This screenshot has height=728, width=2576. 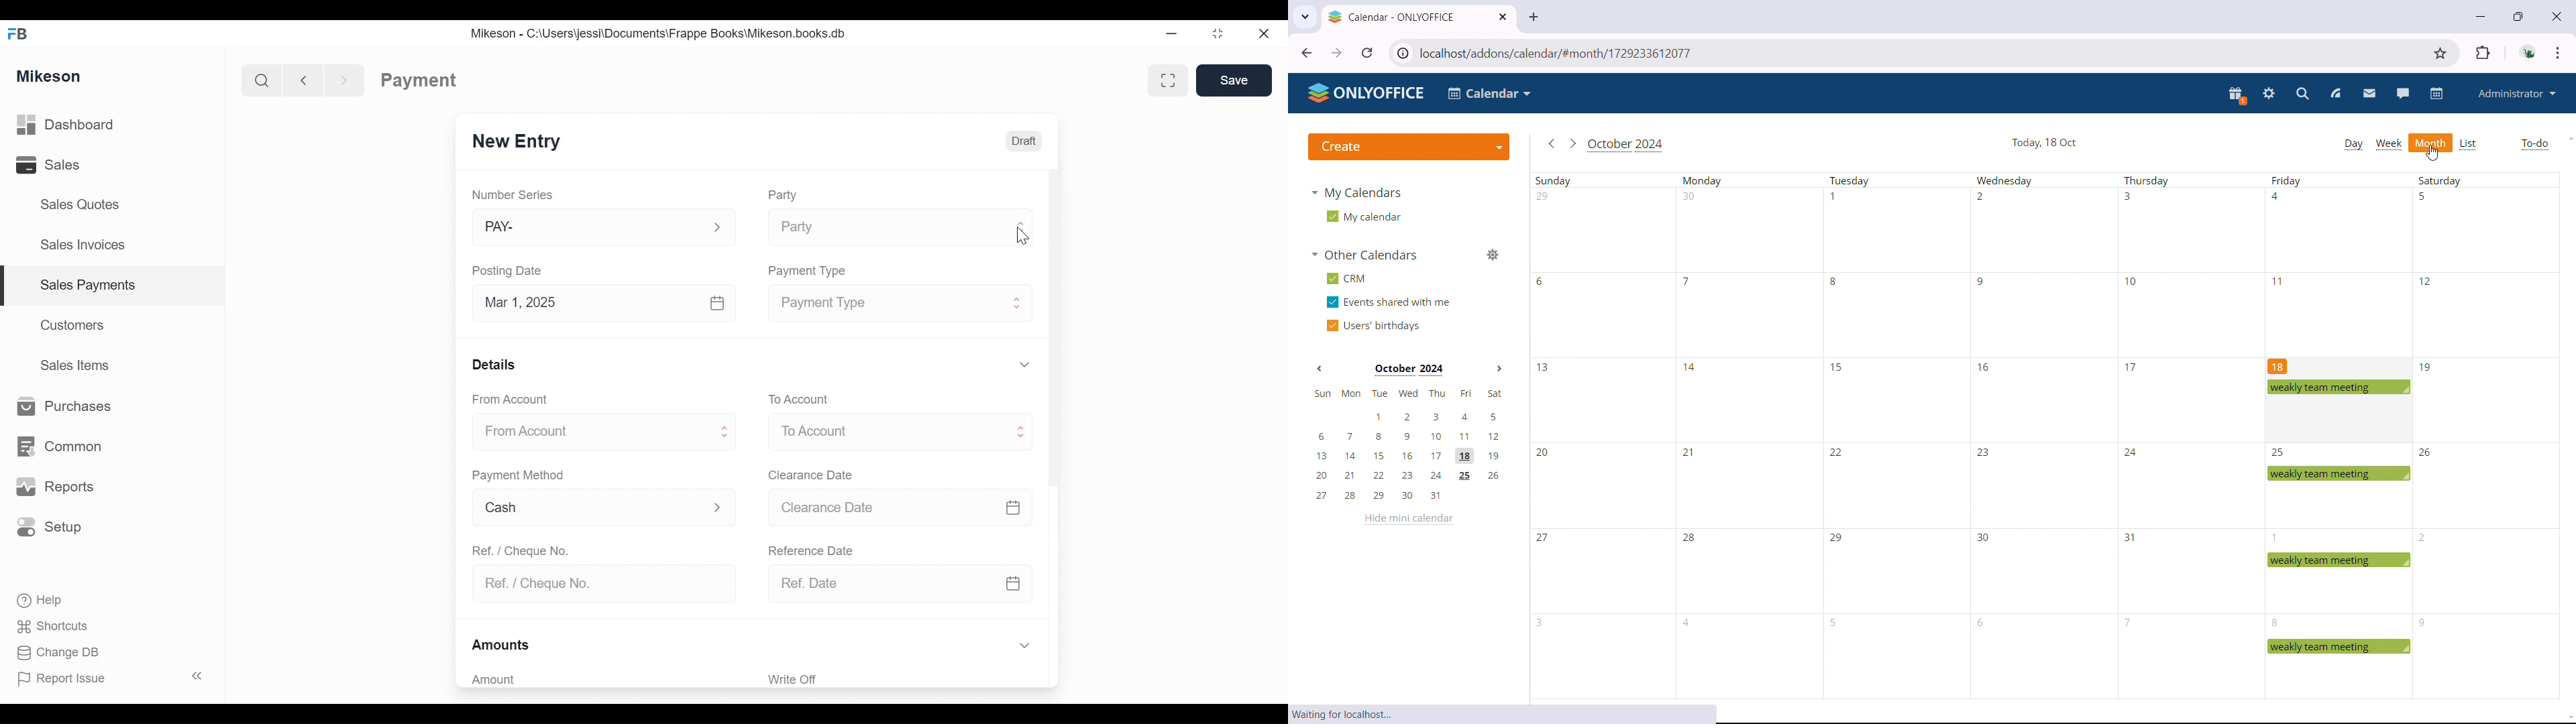 I want to click on Minimize, so click(x=1171, y=36).